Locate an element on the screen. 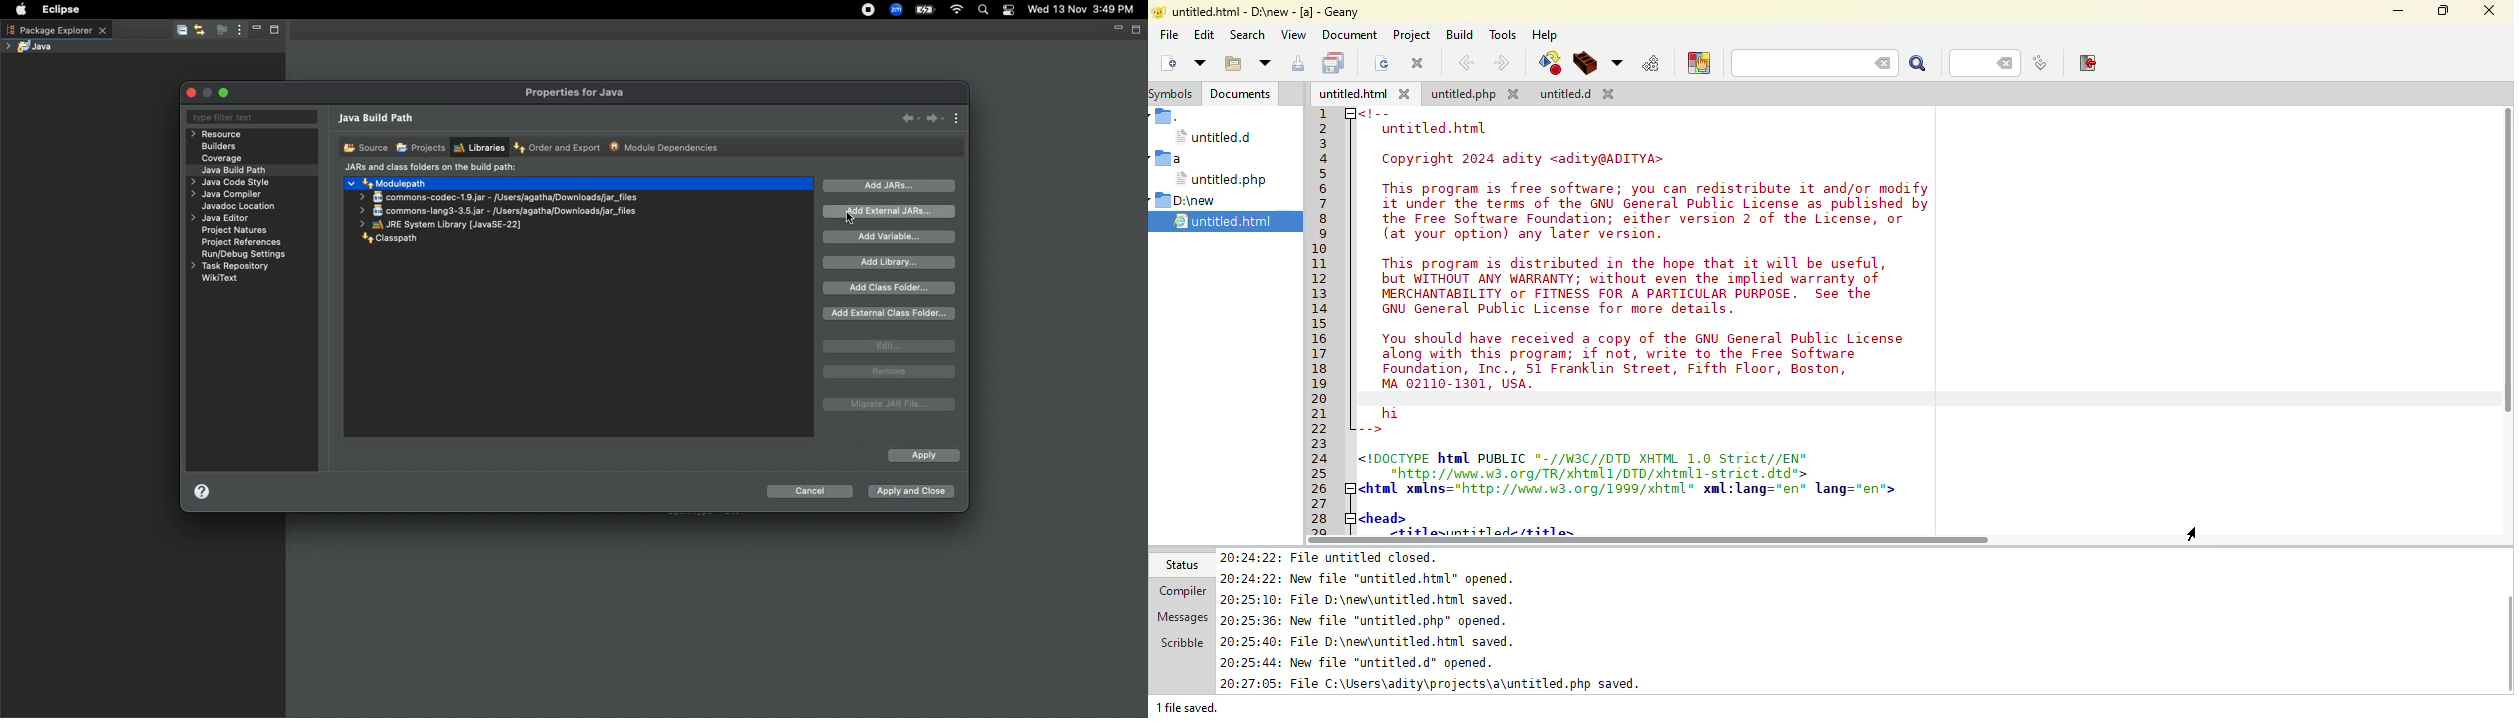 The width and height of the screenshot is (2520, 728). Search is located at coordinates (984, 11).